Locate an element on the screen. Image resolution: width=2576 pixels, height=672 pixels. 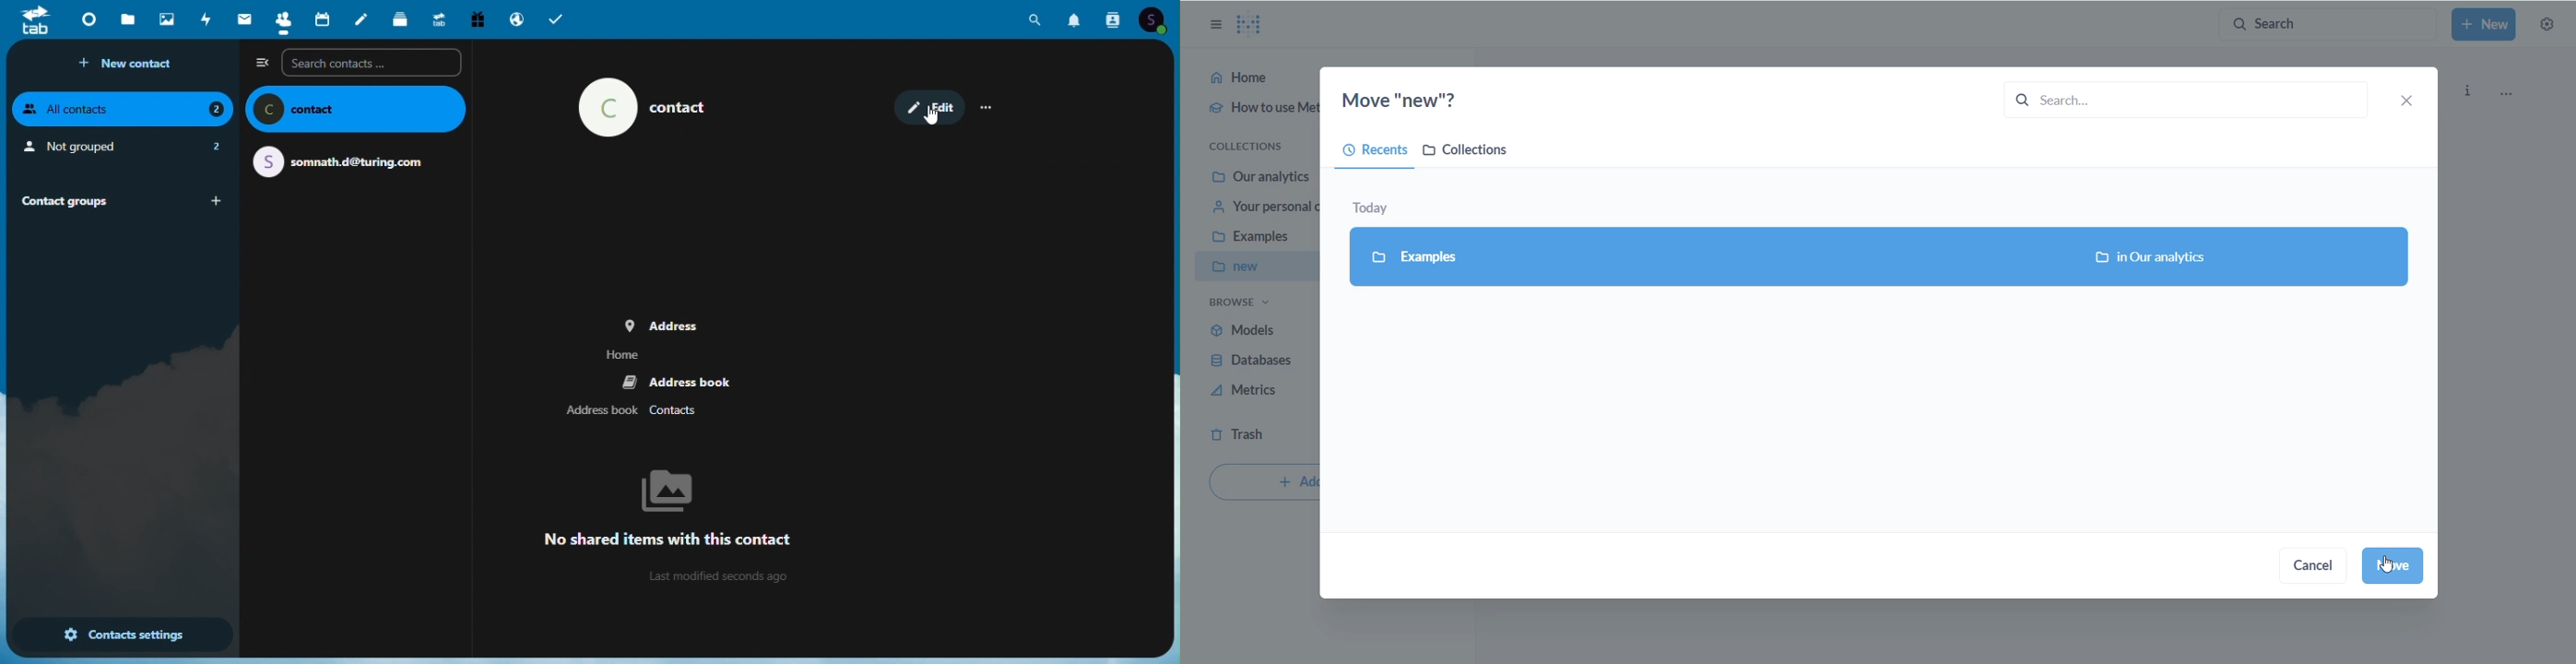
Photo is located at coordinates (166, 19).